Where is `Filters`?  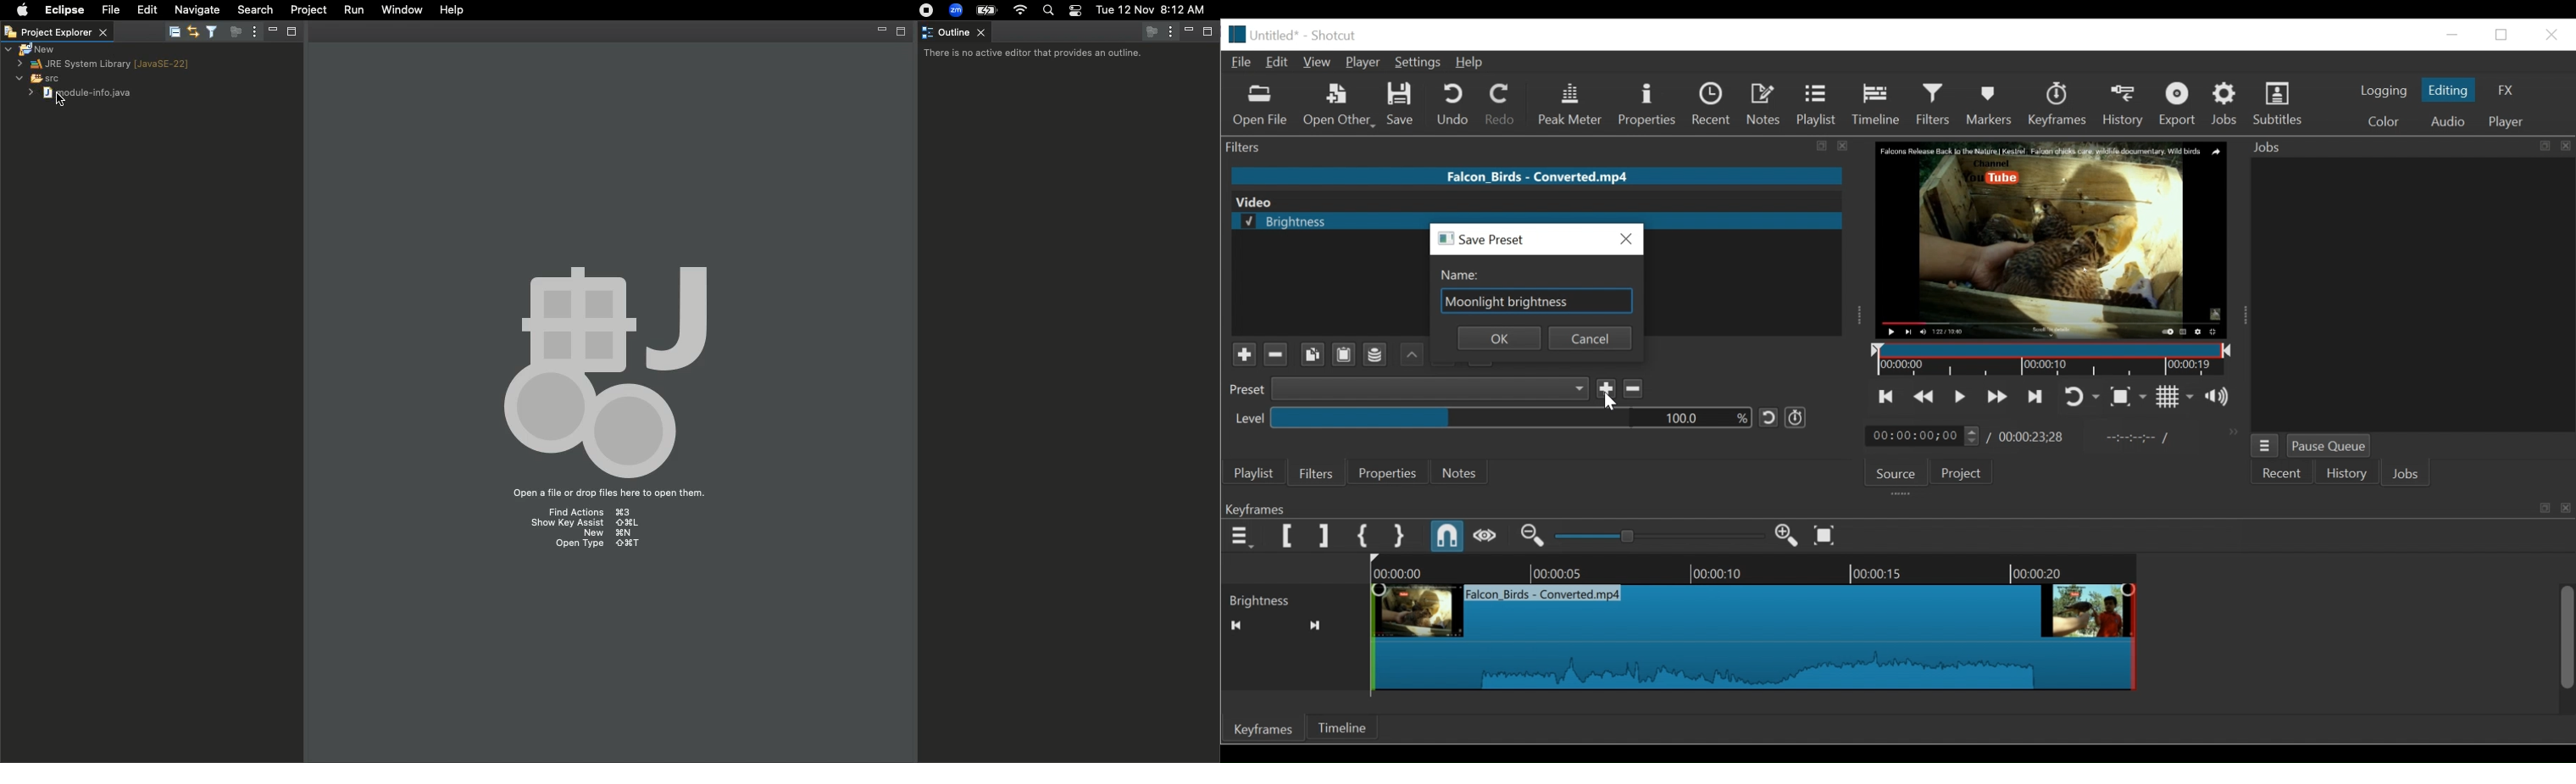
Filters is located at coordinates (1933, 106).